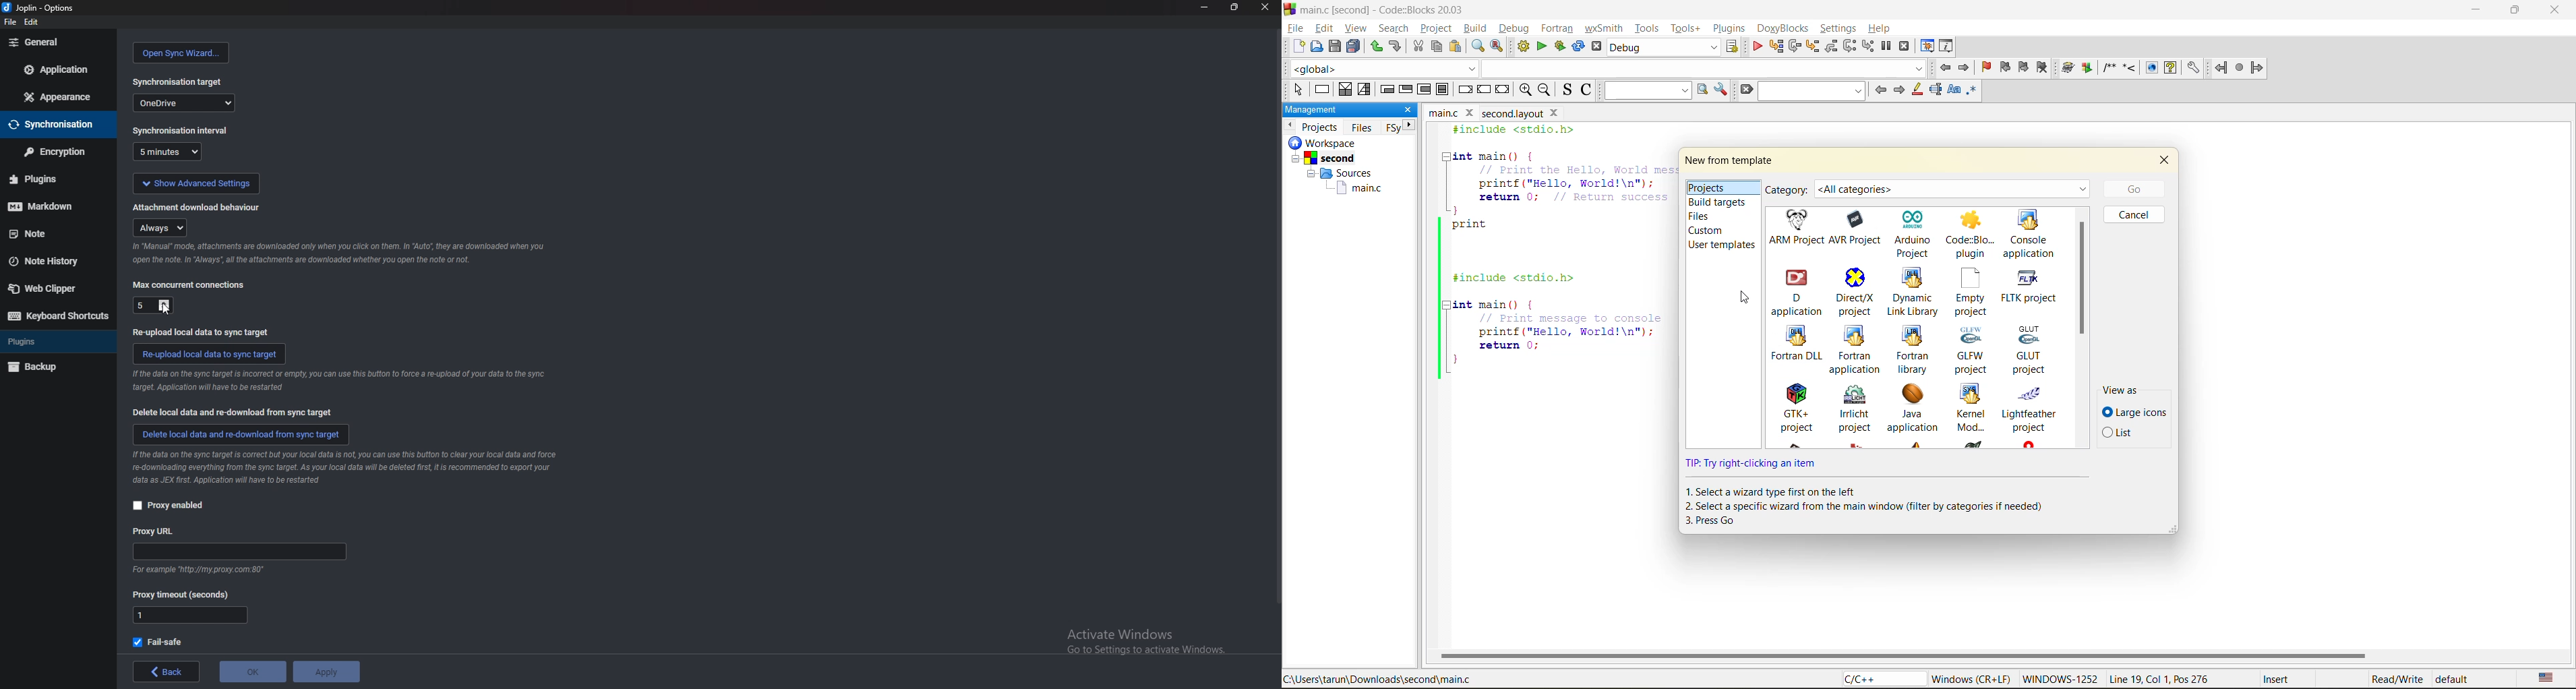 The height and width of the screenshot is (700, 2576). Describe the element at coordinates (251, 672) in the screenshot. I see `ok` at that location.